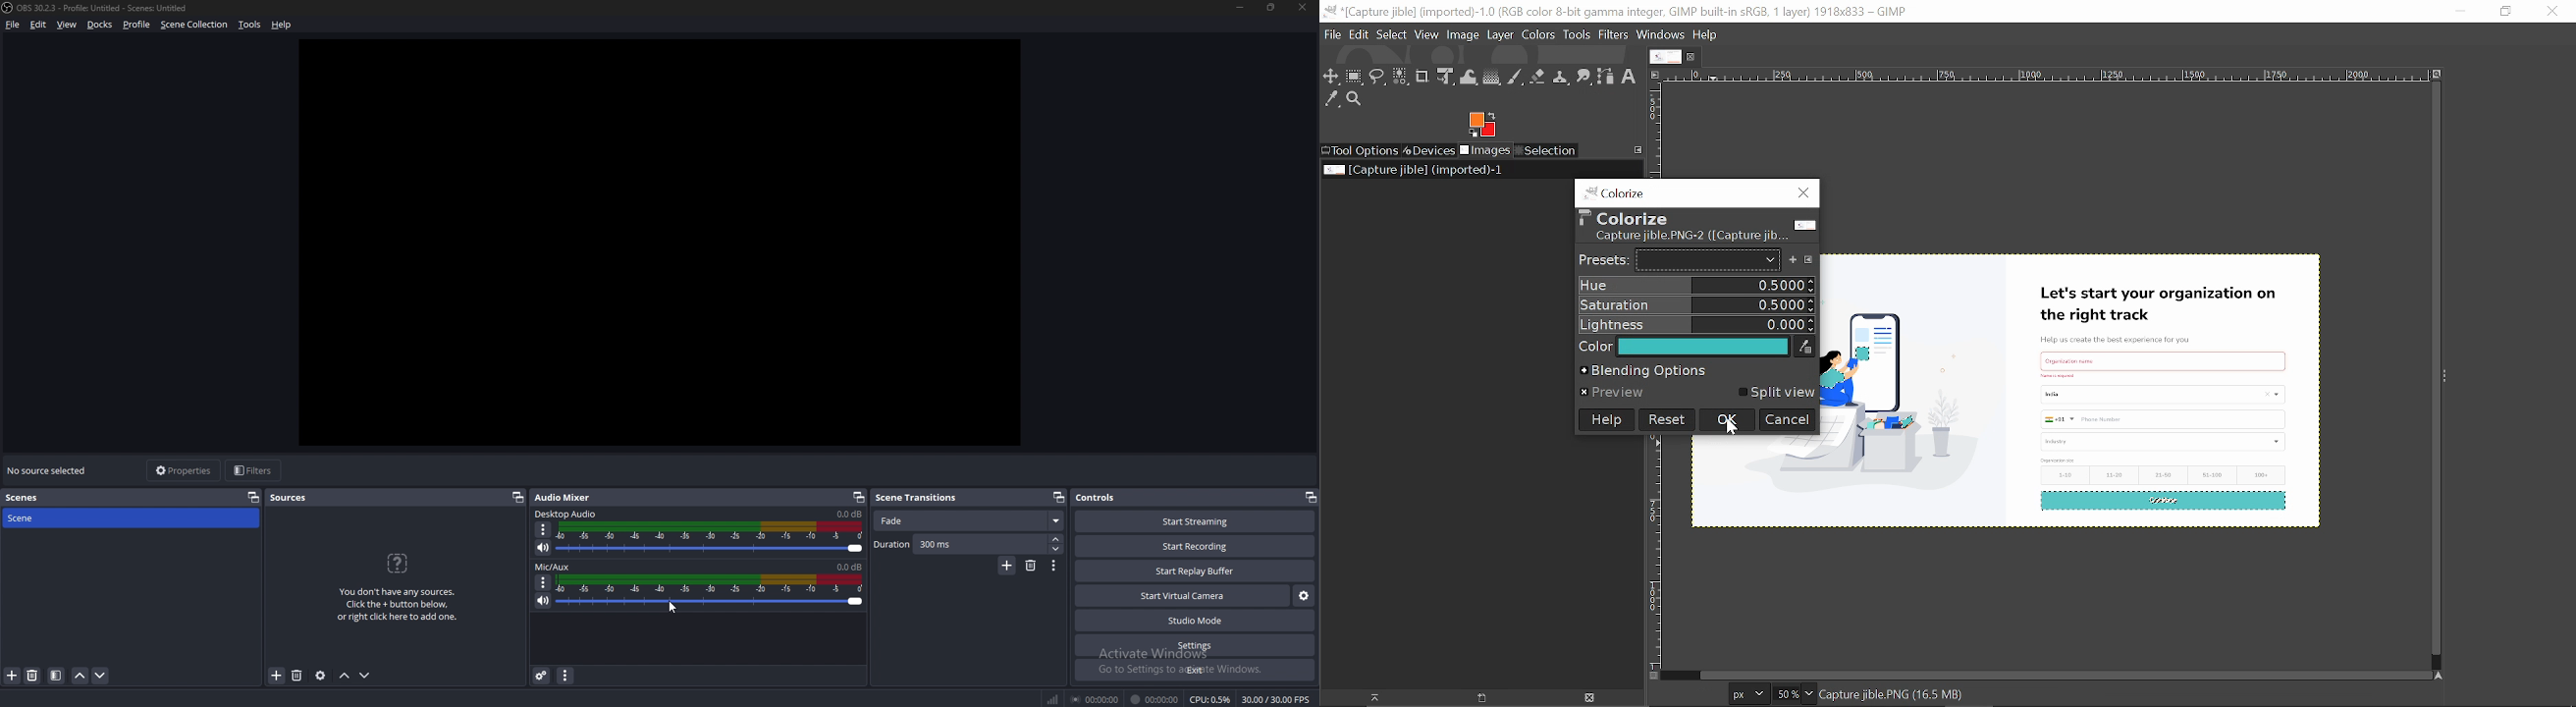 Image resolution: width=2576 pixels, height=728 pixels. Describe the element at coordinates (1422, 76) in the screenshot. I see `Crop tool` at that location.